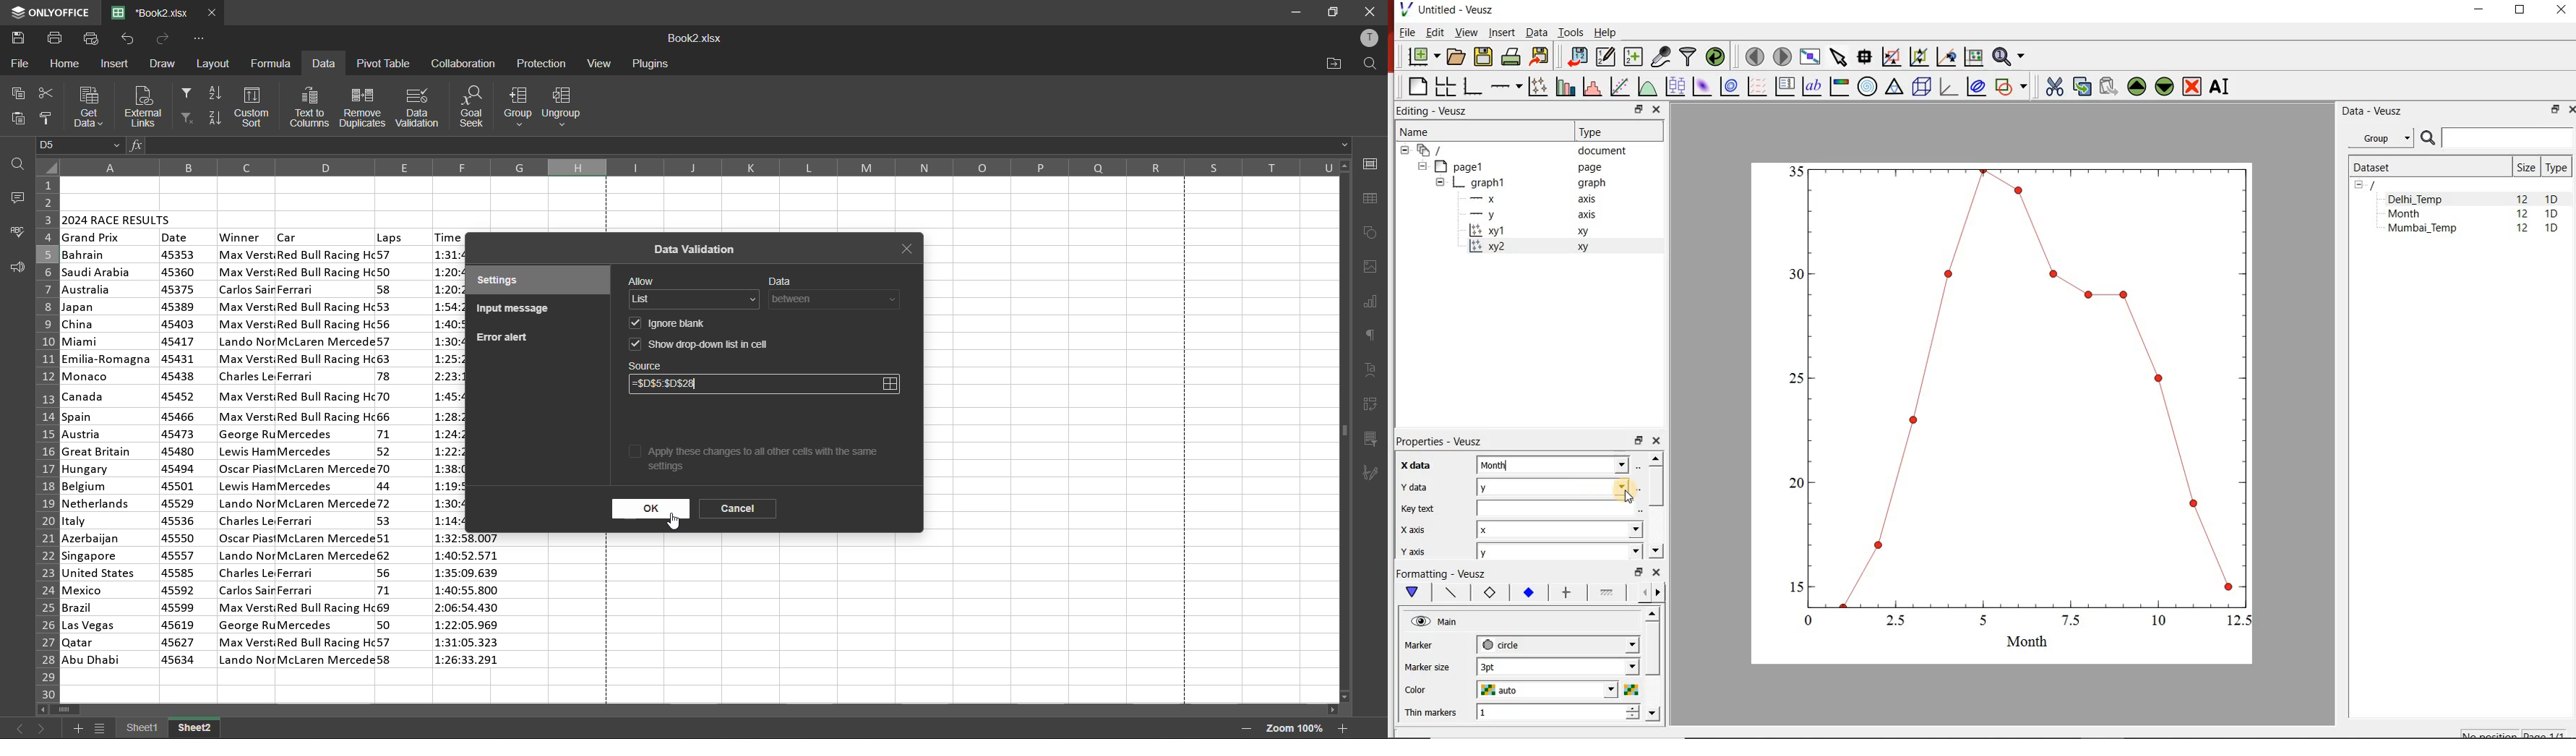  Describe the element at coordinates (642, 280) in the screenshot. I see `allow` at that location.